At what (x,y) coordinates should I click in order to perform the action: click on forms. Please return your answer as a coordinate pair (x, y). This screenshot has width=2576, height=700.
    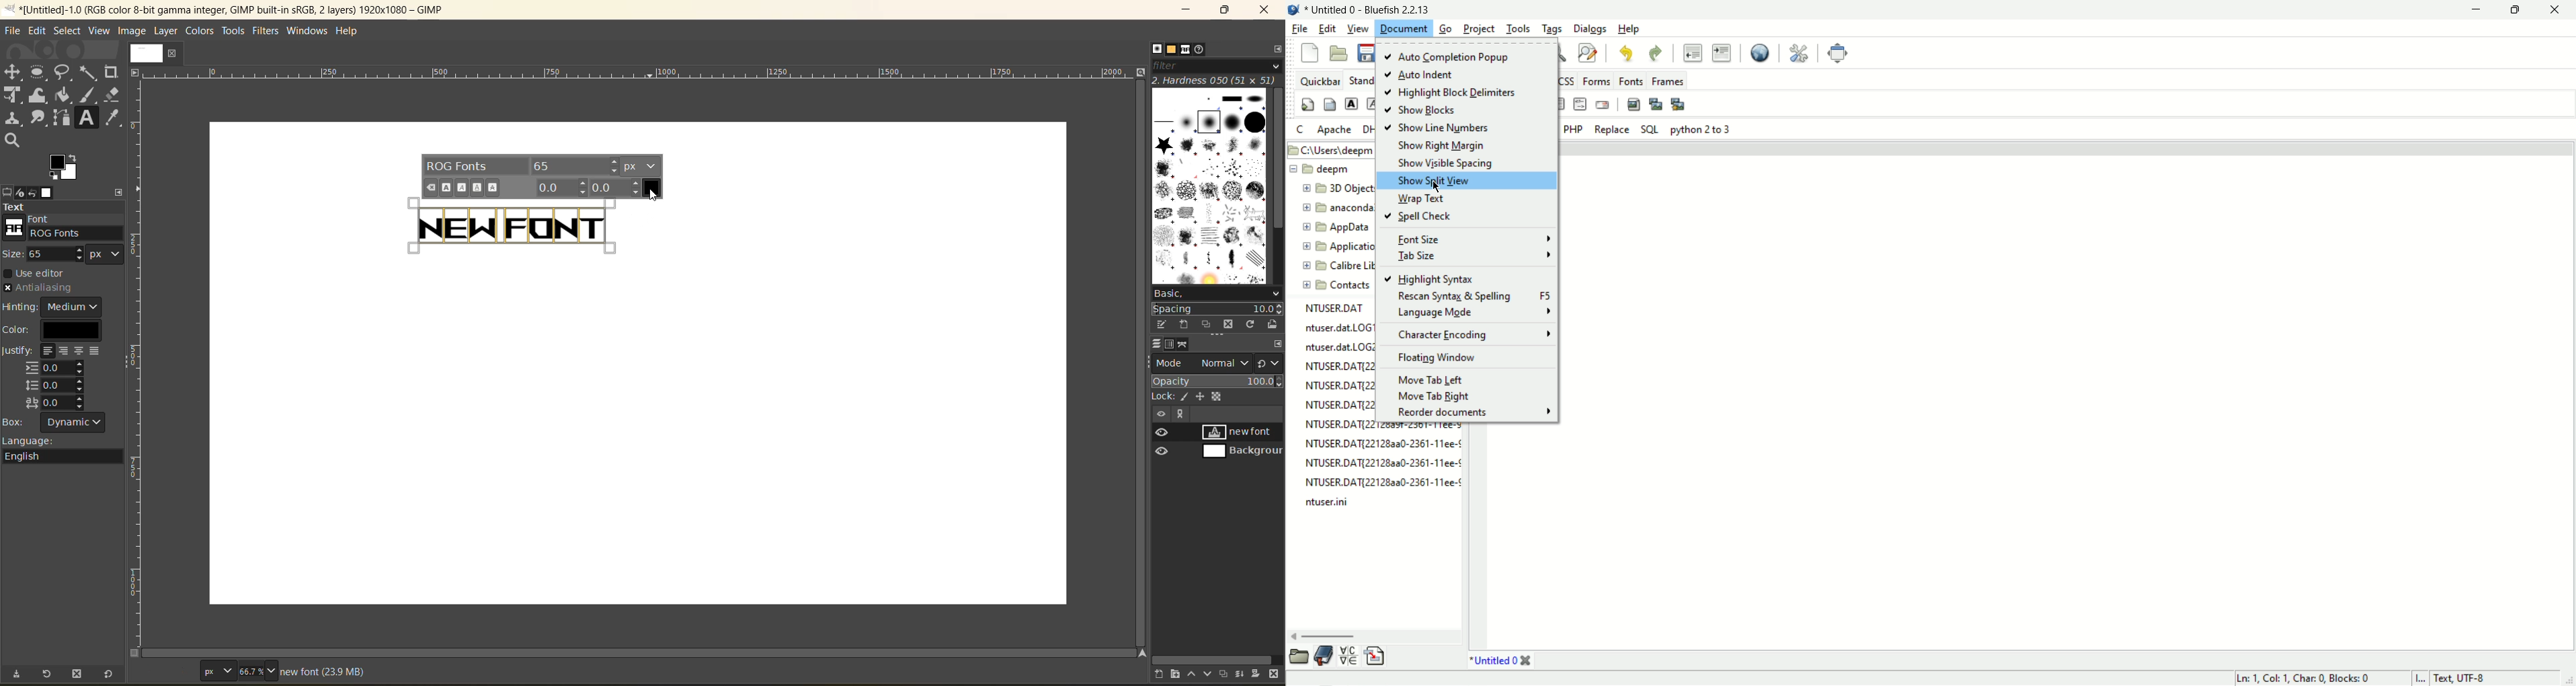
    Looking at the image, I should click on (1596, 81).